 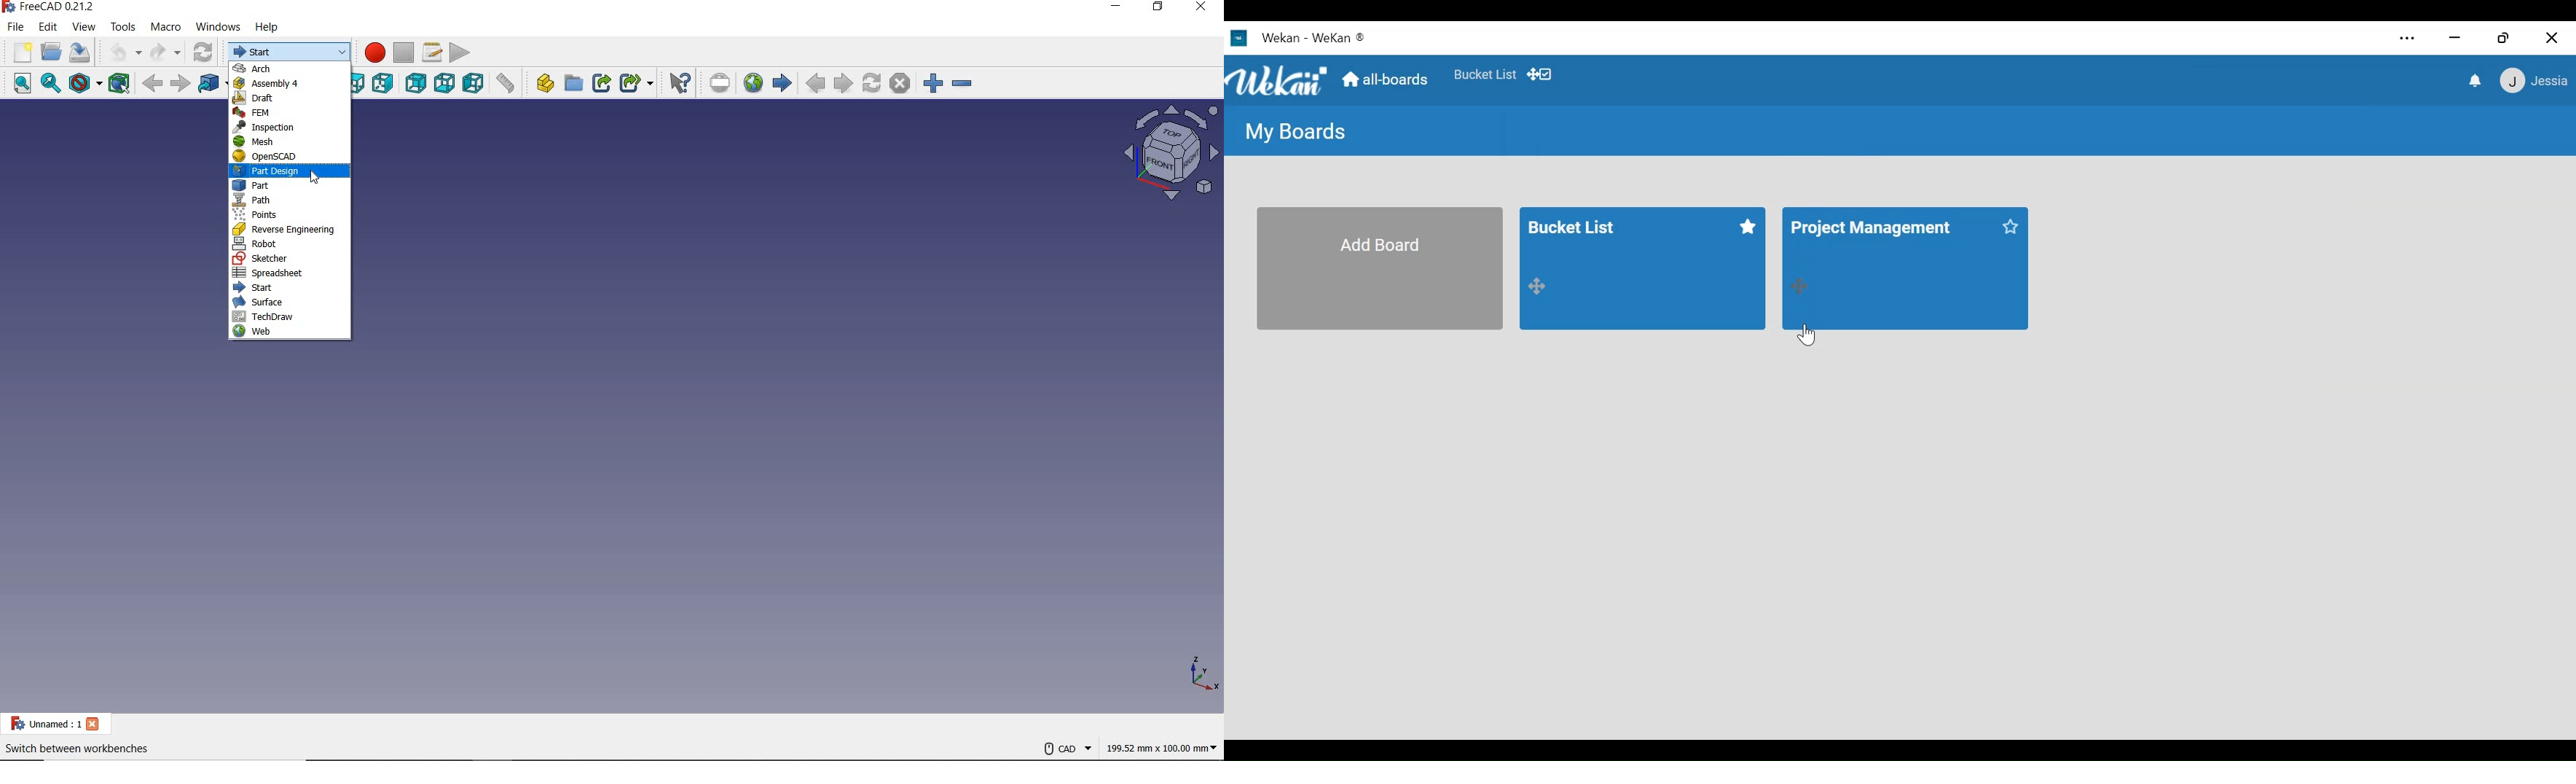 What do you see at coordinates (871, 82) in the screenshot?
I see `REFRESH WEB PAGE` at bounding box center [871, 82].